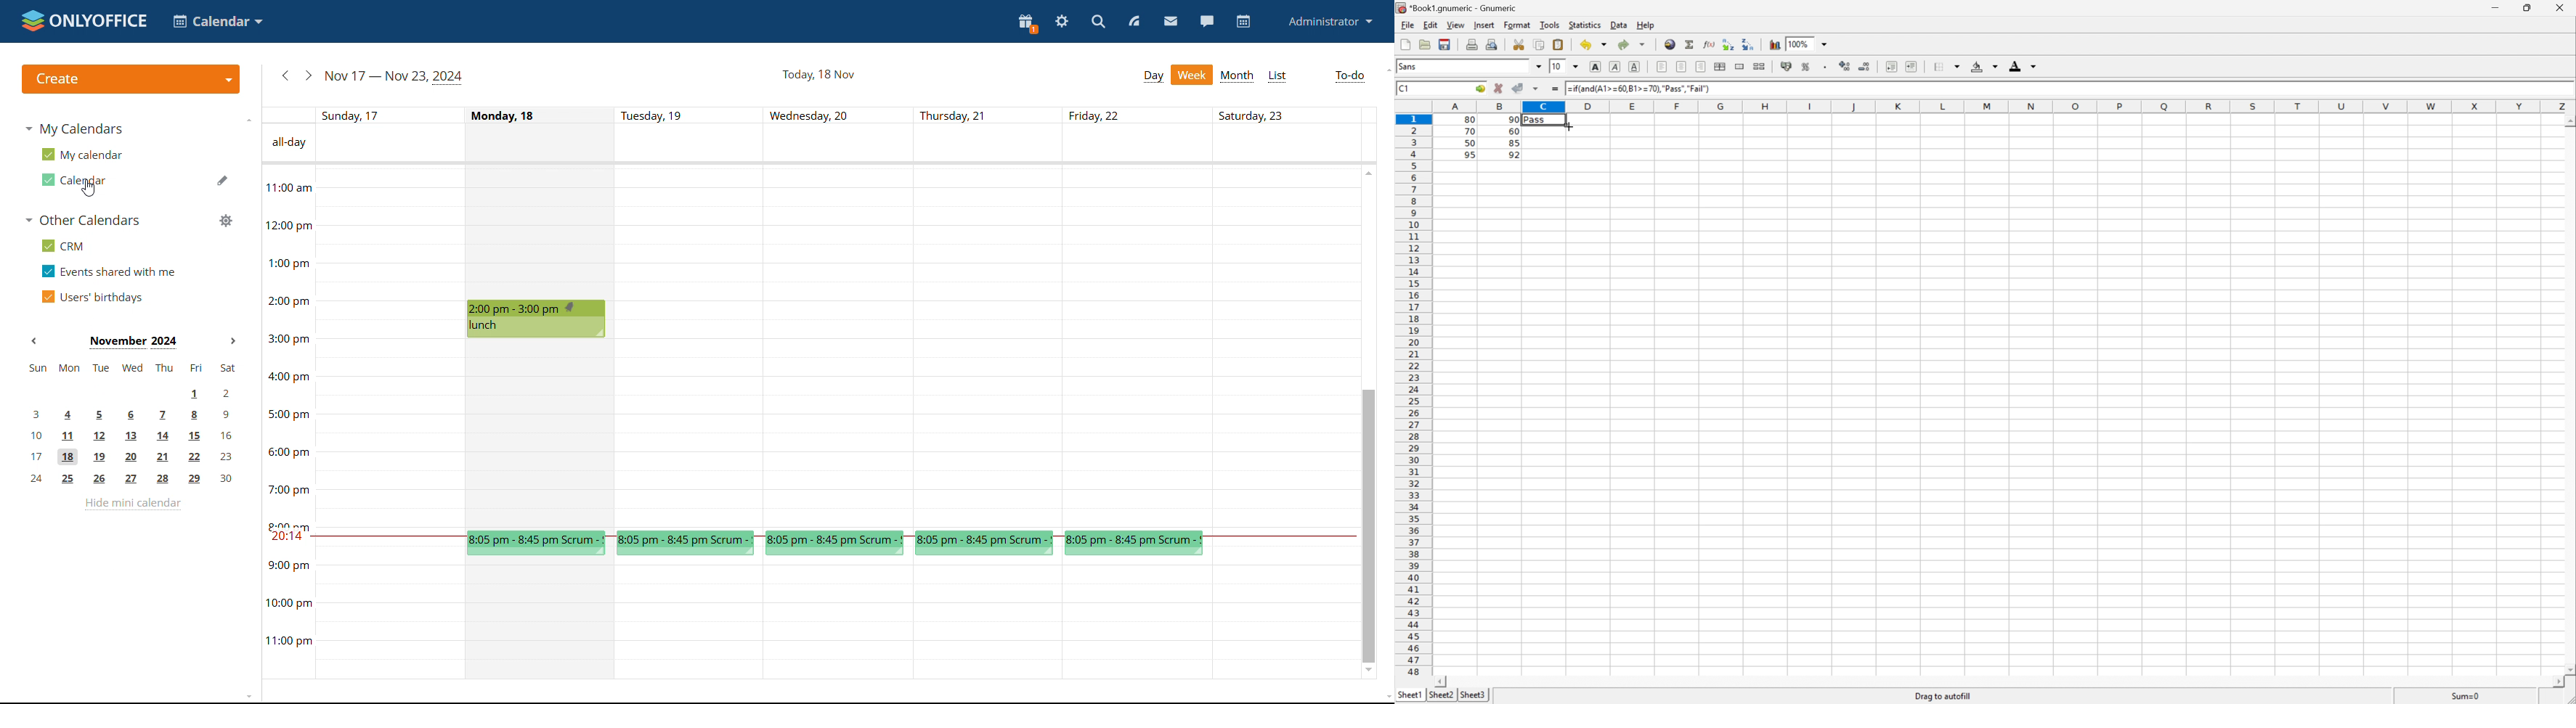 Image resolution: width=2576 pixels, height=728 pixels. I want to click on Increase the number of decimals displayed, so click(1846, 66).